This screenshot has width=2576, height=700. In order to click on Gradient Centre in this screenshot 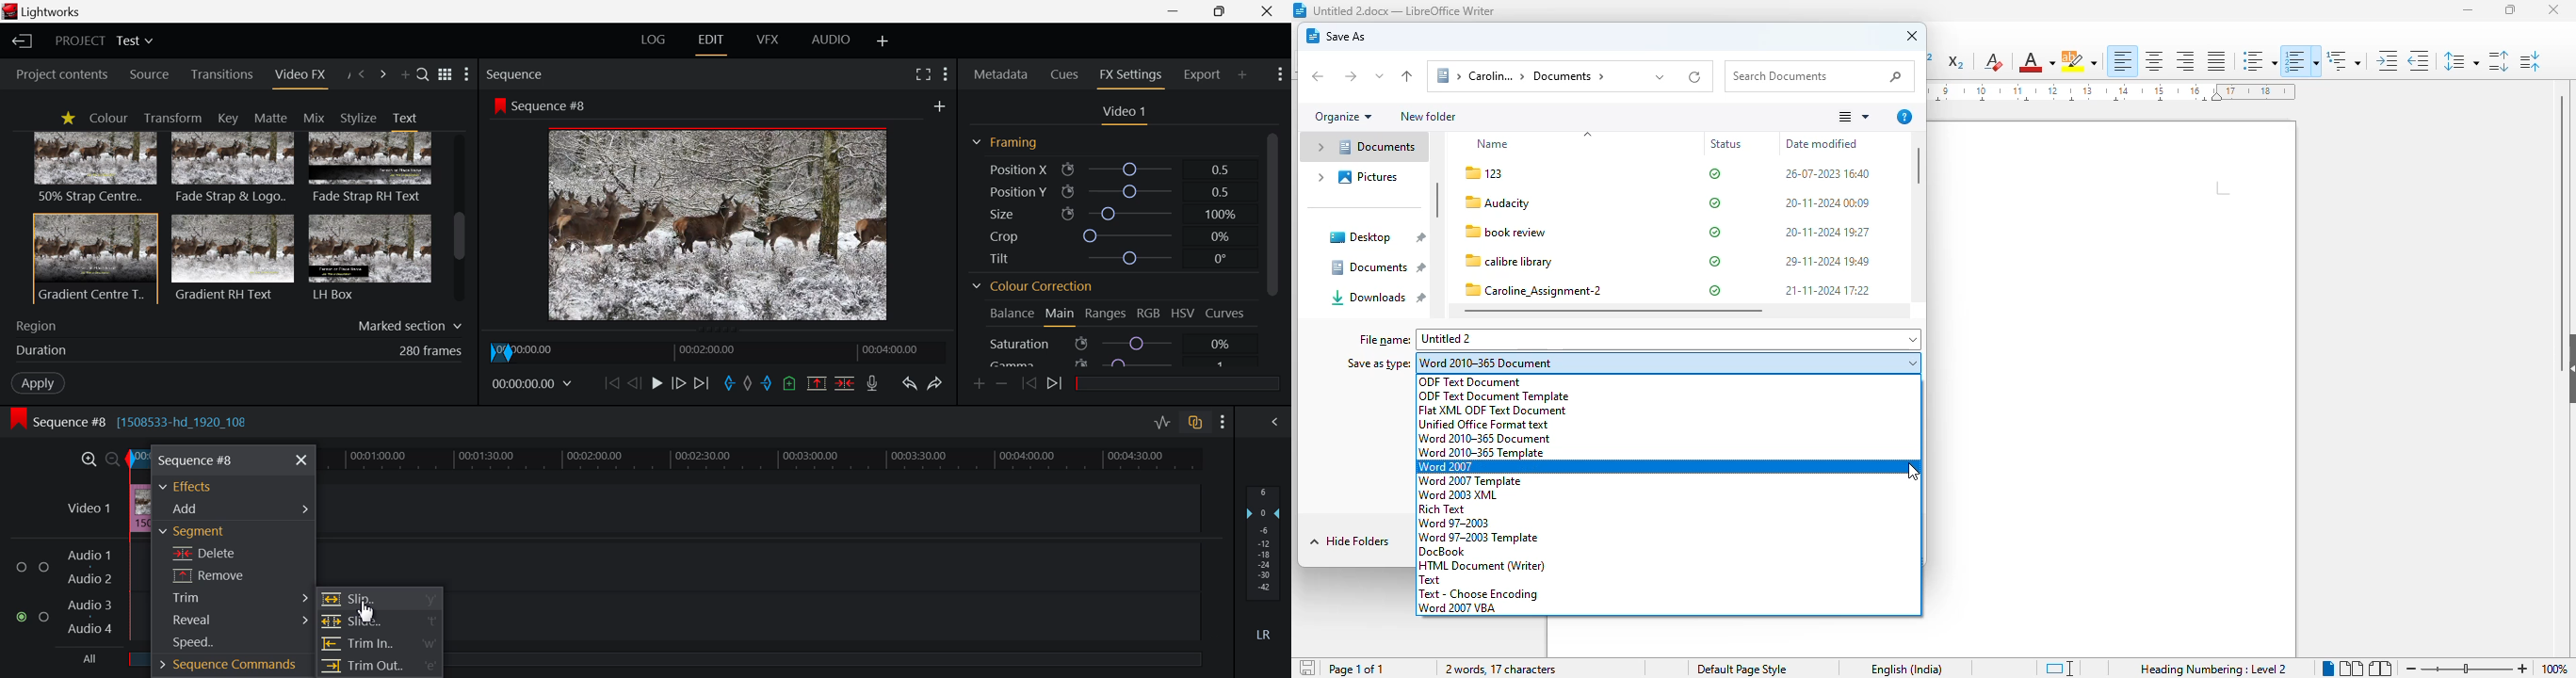, I will do `click(94, 258)`.